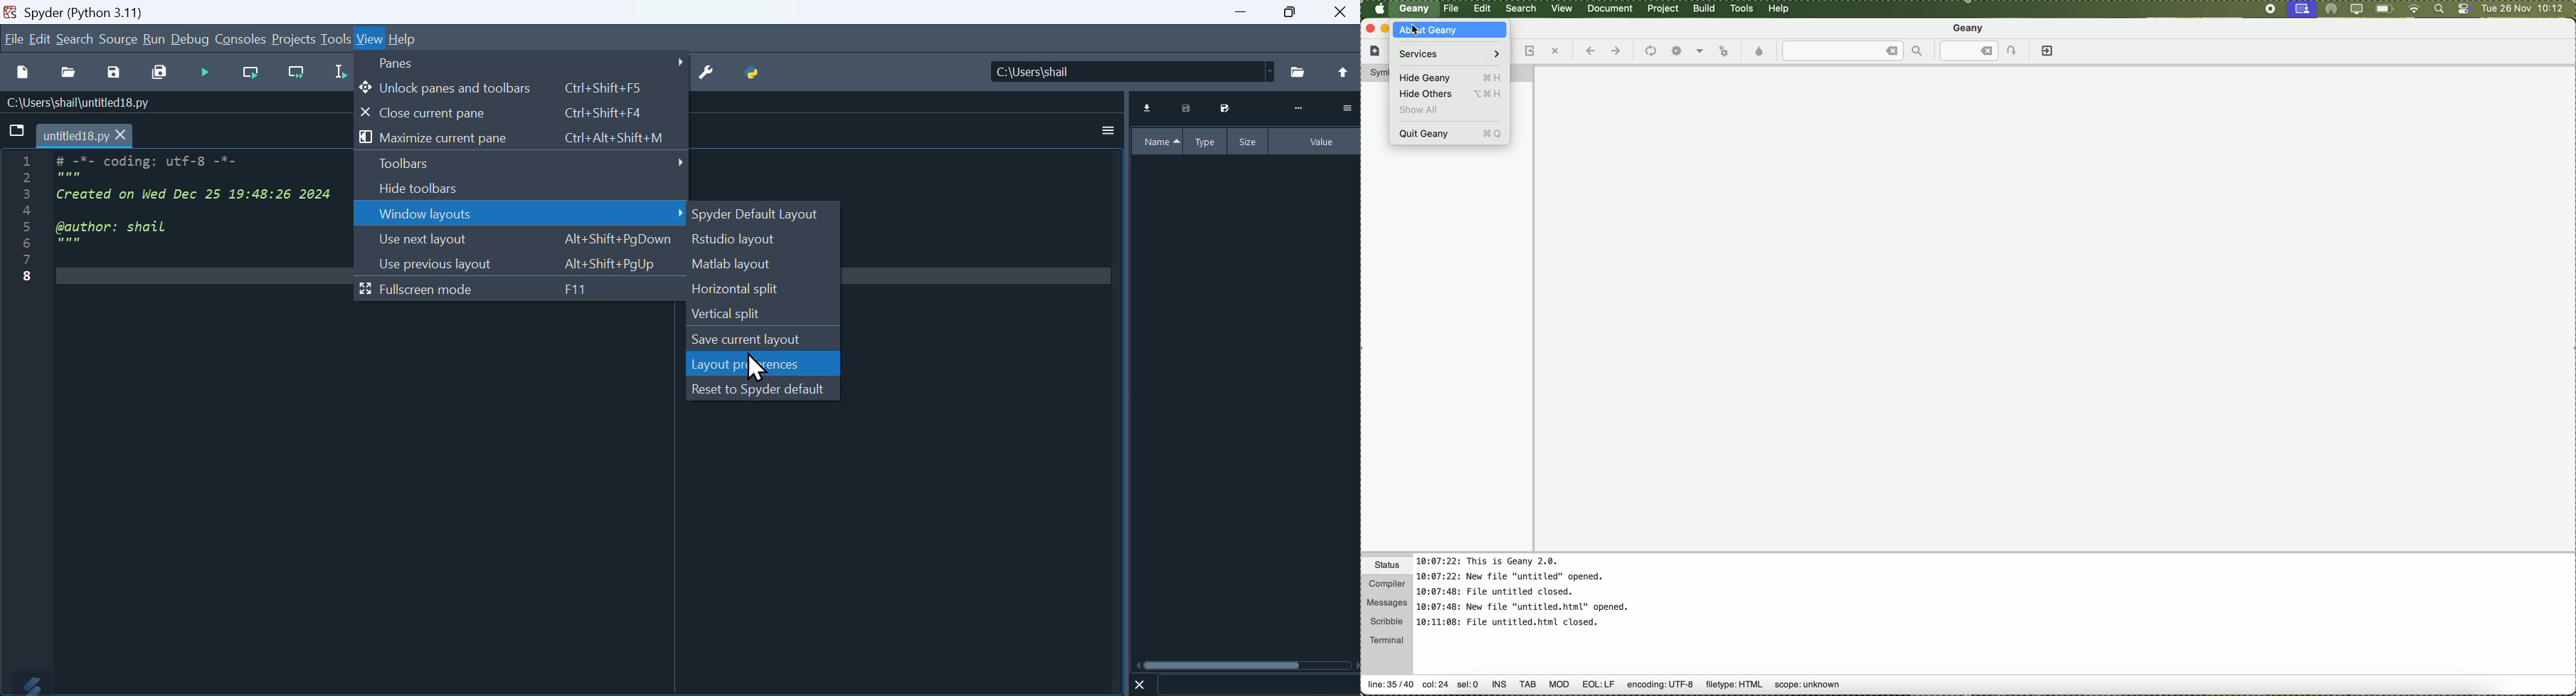 The height and width of the screenshot is (700, 2576). What do you see at coordinates (1108, 130) in the screenshot?
I see `More options` at bounding box center [1108, 130].